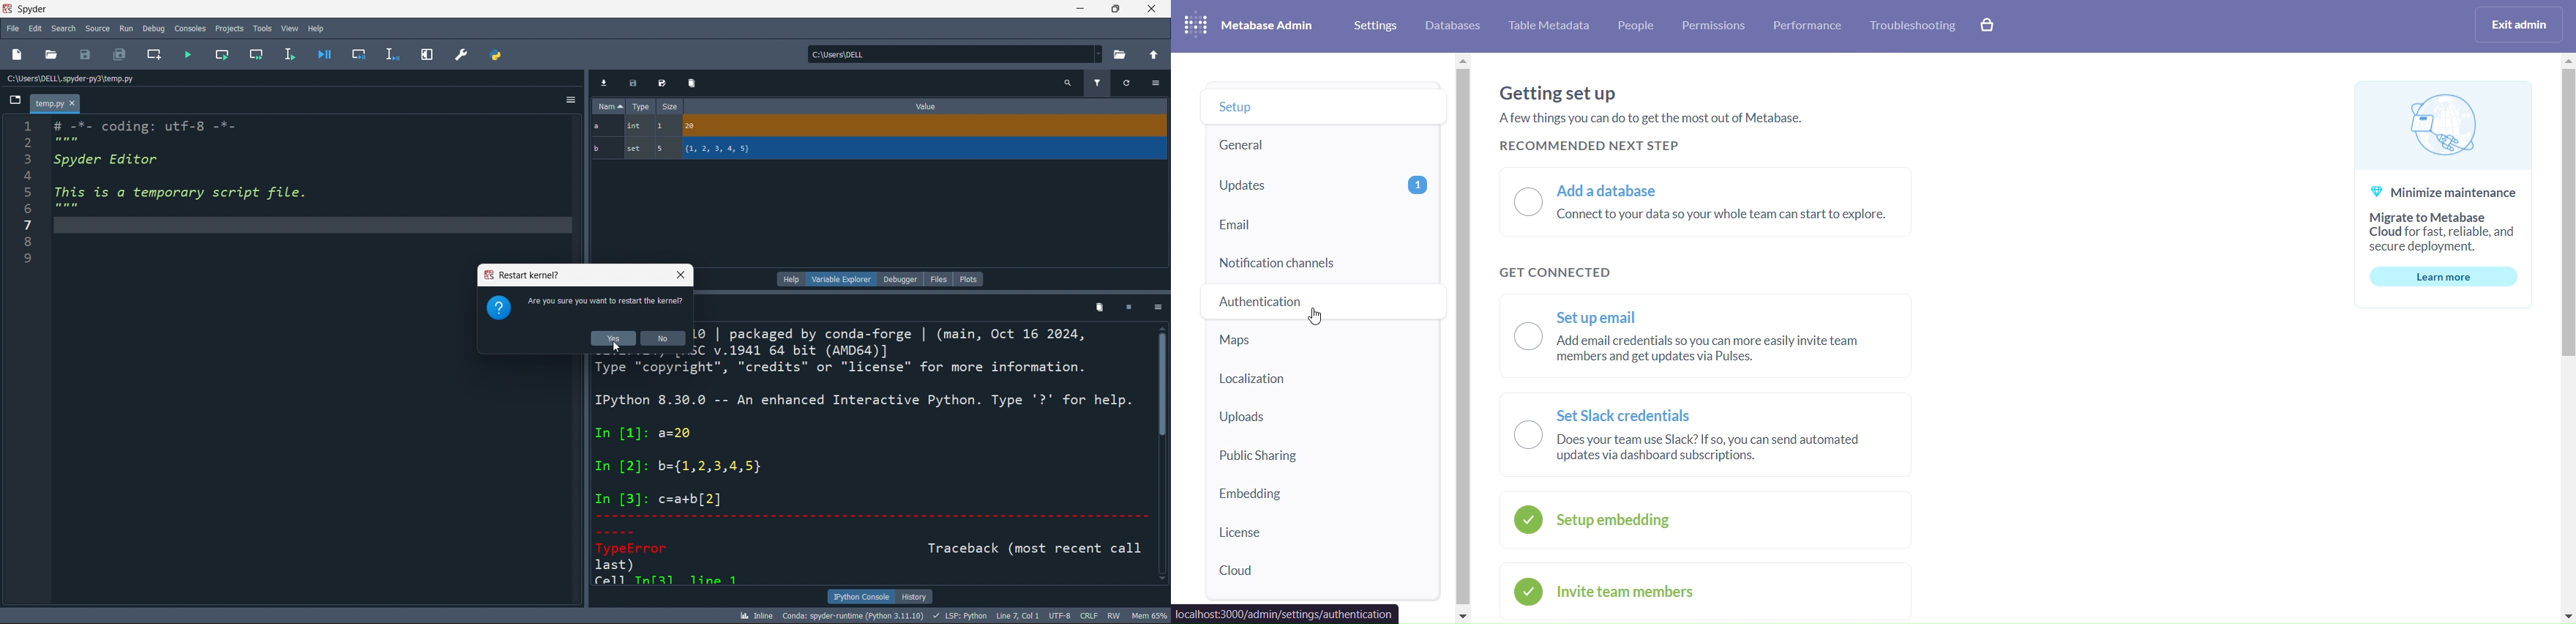  Describe the element at coordinates (1156, 56) in the screenshot. I see `open parent directory` at that location.